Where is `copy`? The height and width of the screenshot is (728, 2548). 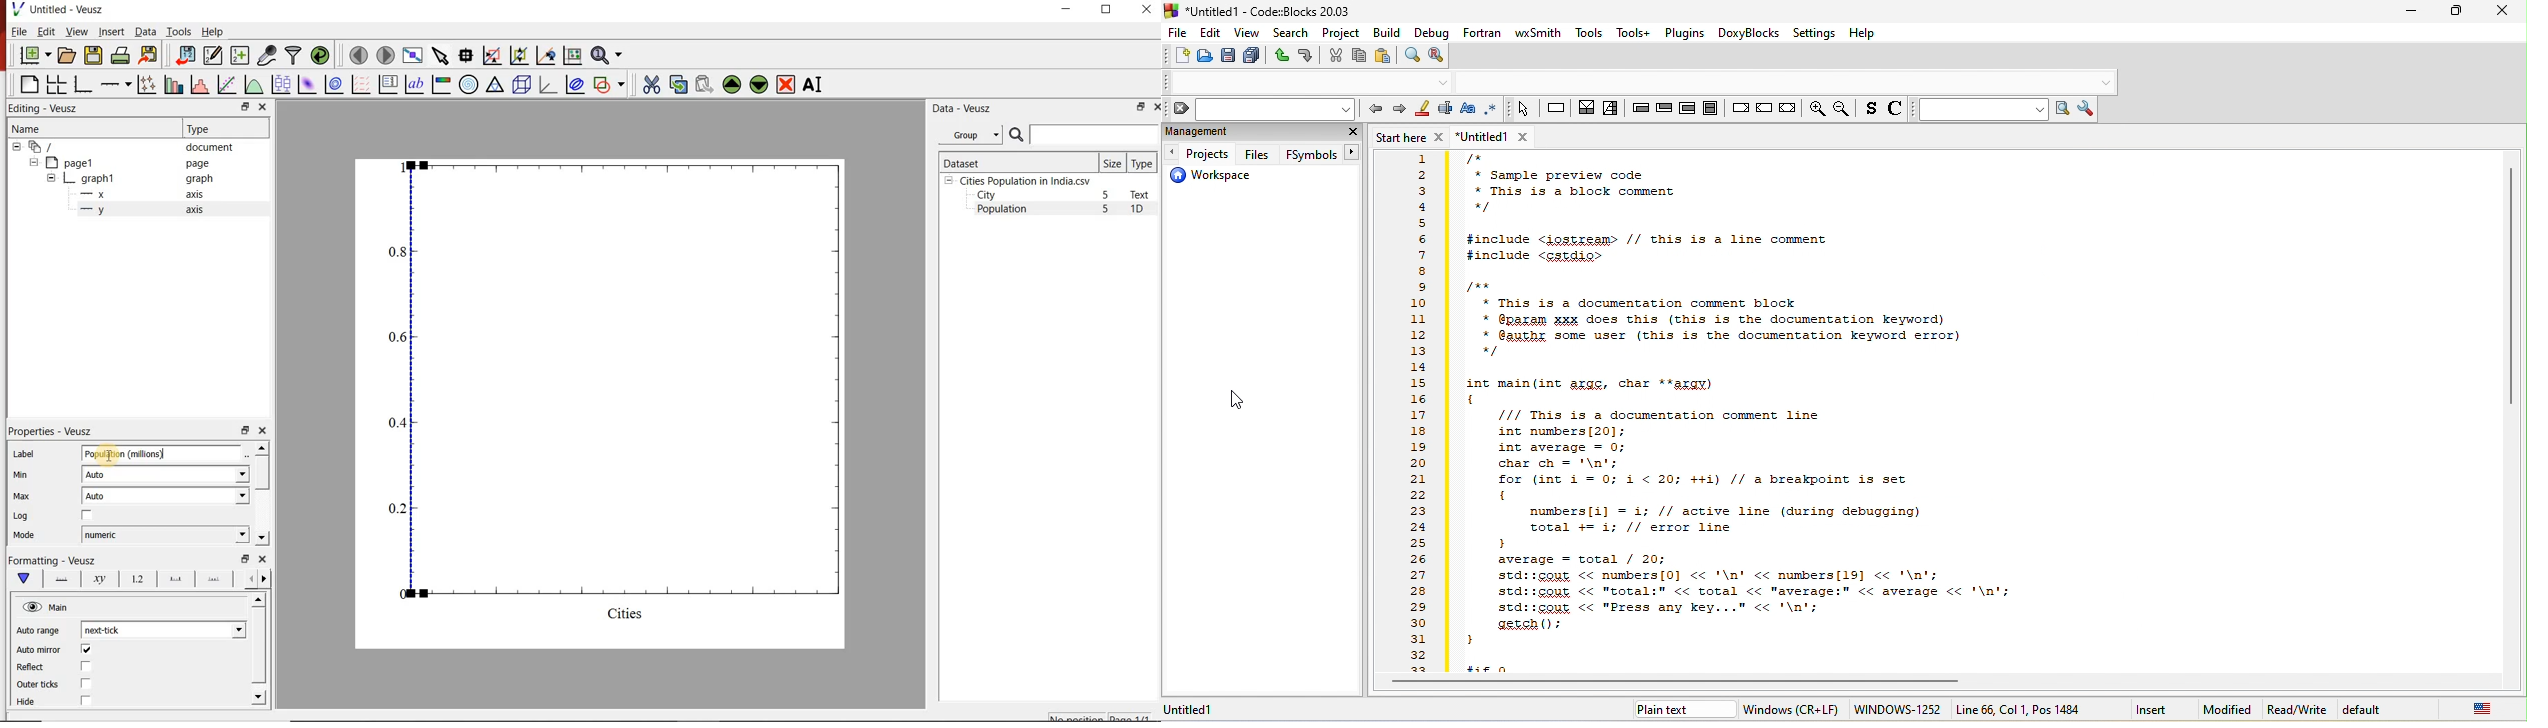
copy is located at coordinates (1358, 56).